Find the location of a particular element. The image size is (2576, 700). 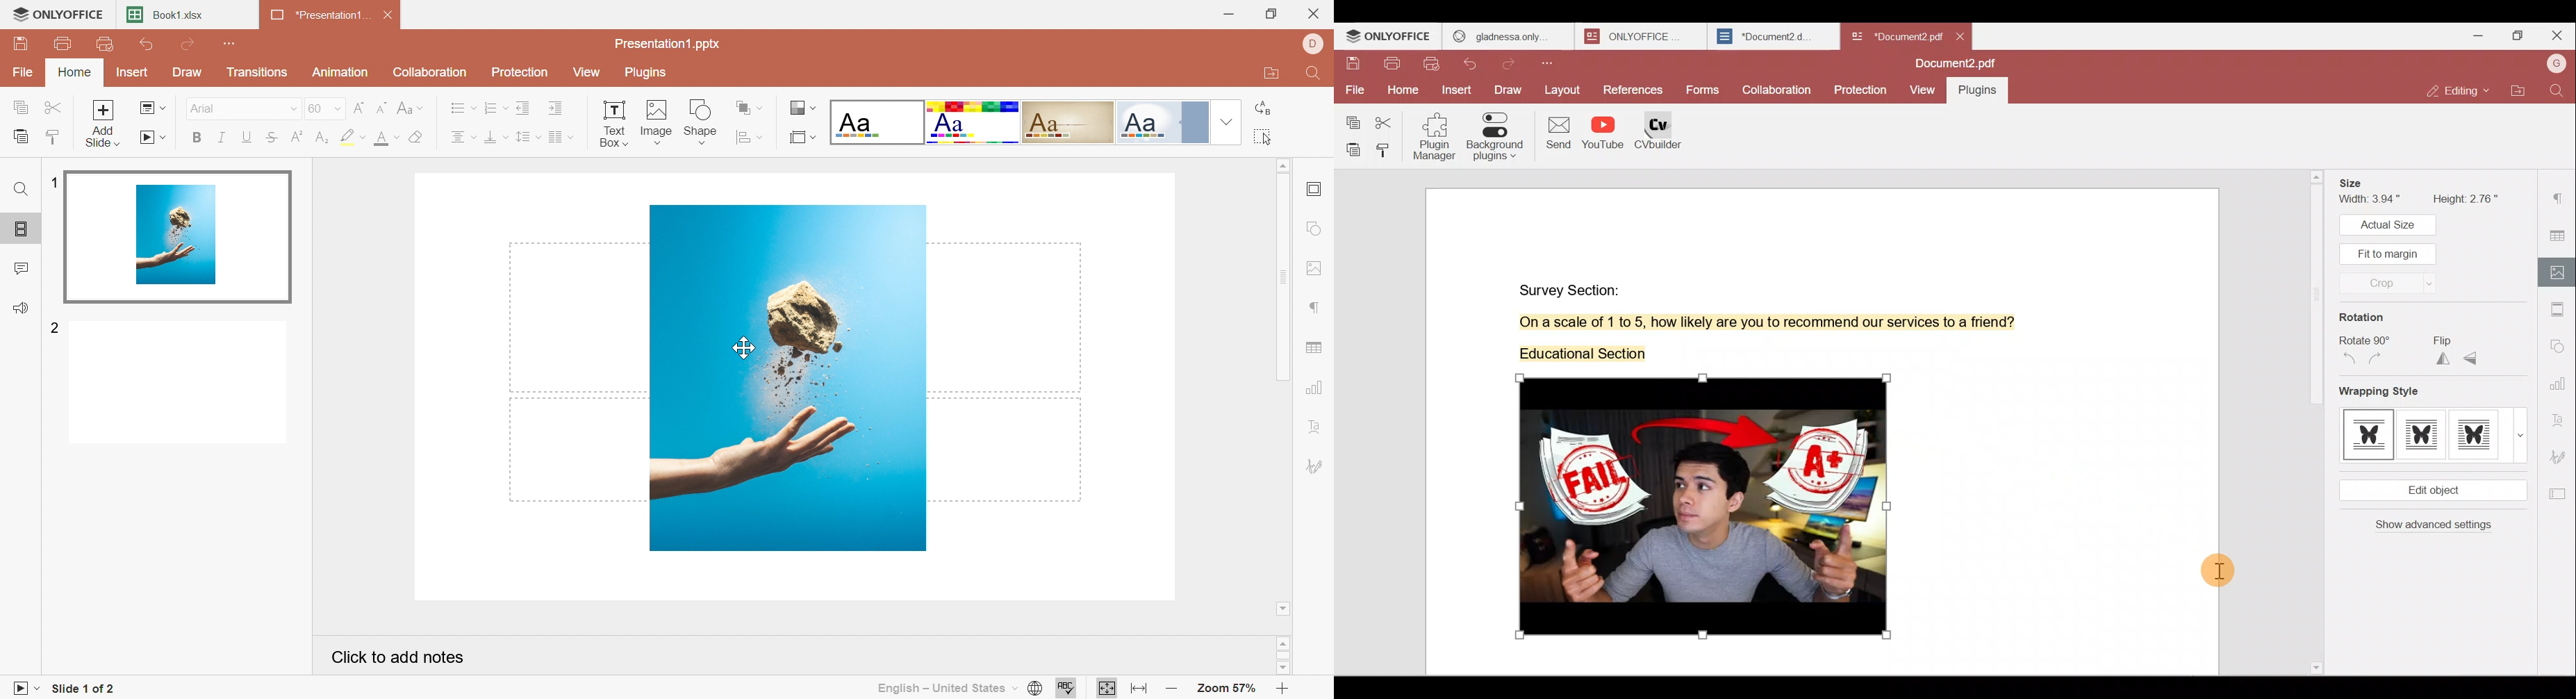

Book1.xlsx is located at coordinates (170, 14).